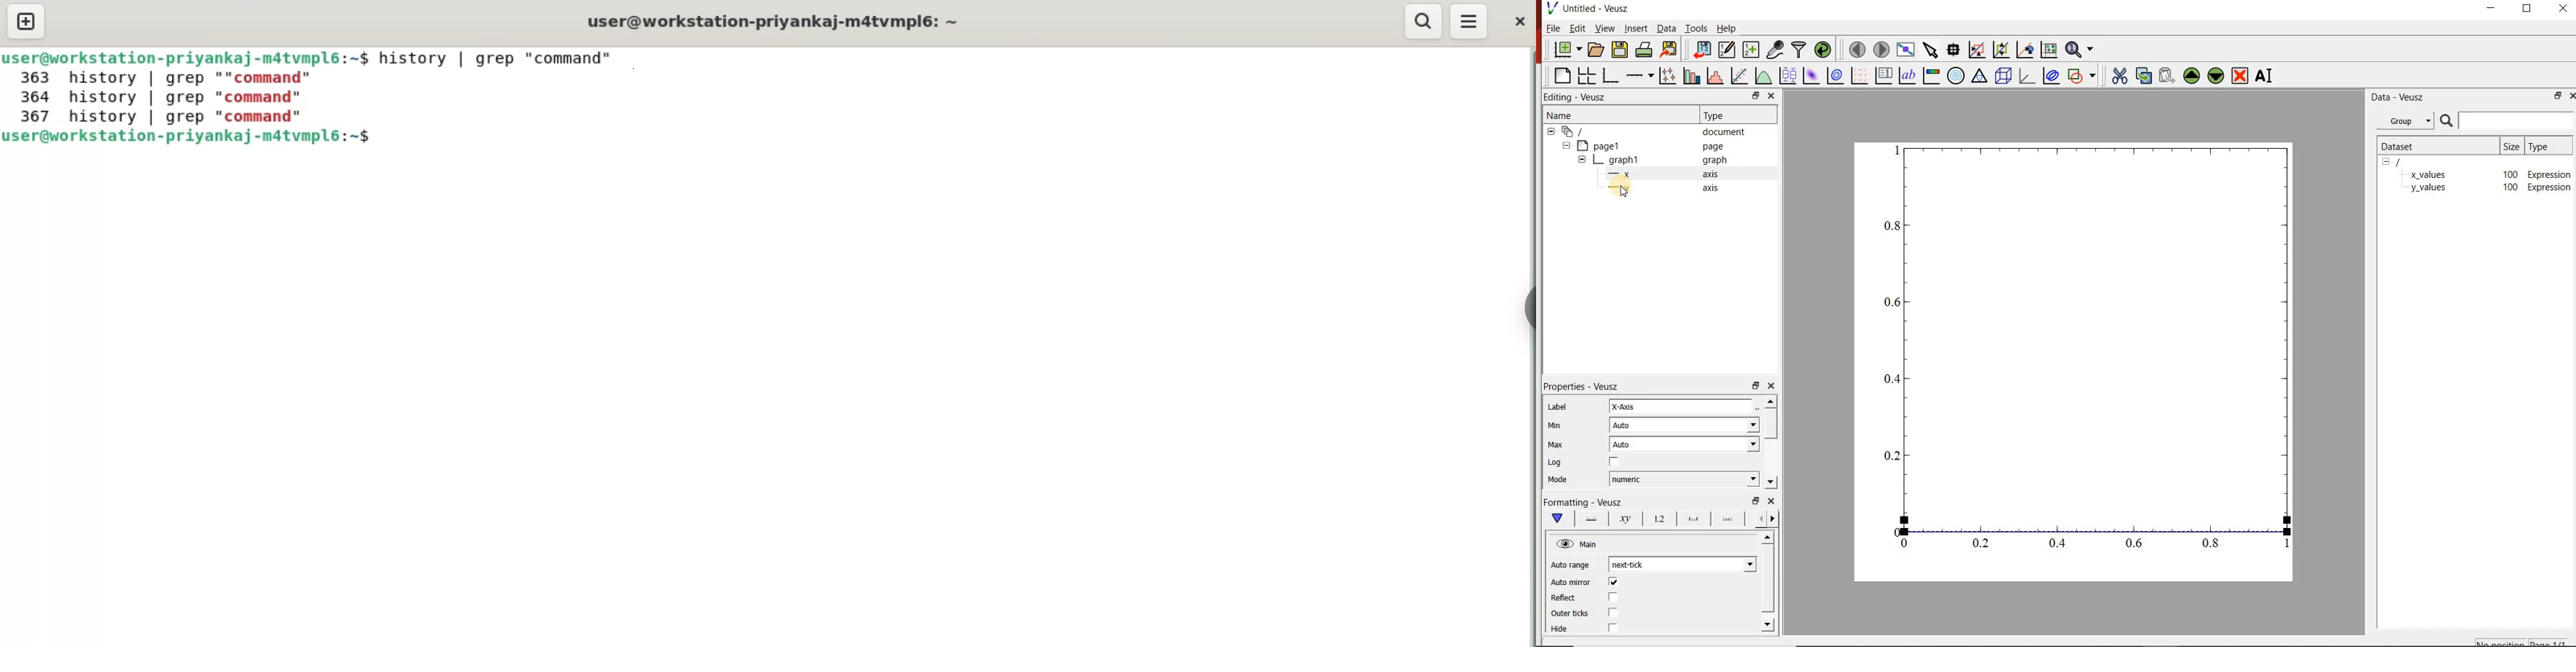  Describe the element at coordinates (1775, 519) in the screenshot. I see `previous options` at that location.